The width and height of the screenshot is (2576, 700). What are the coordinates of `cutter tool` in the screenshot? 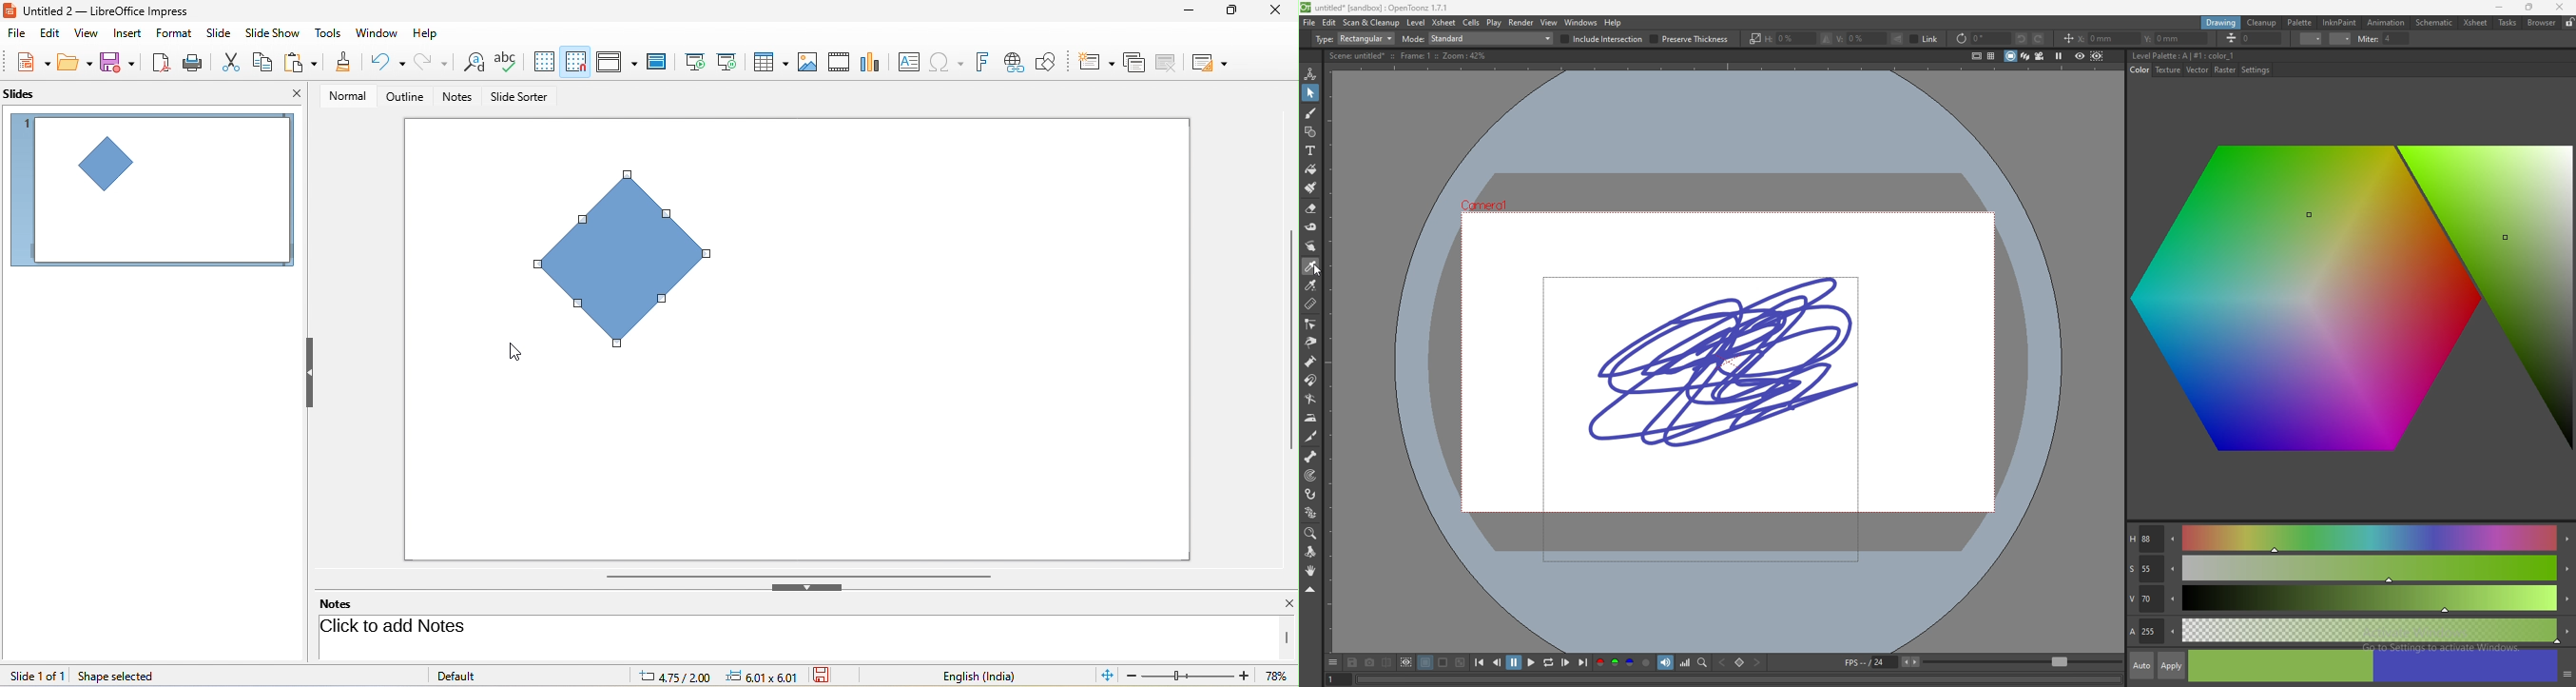 It's located at (1310, 437).